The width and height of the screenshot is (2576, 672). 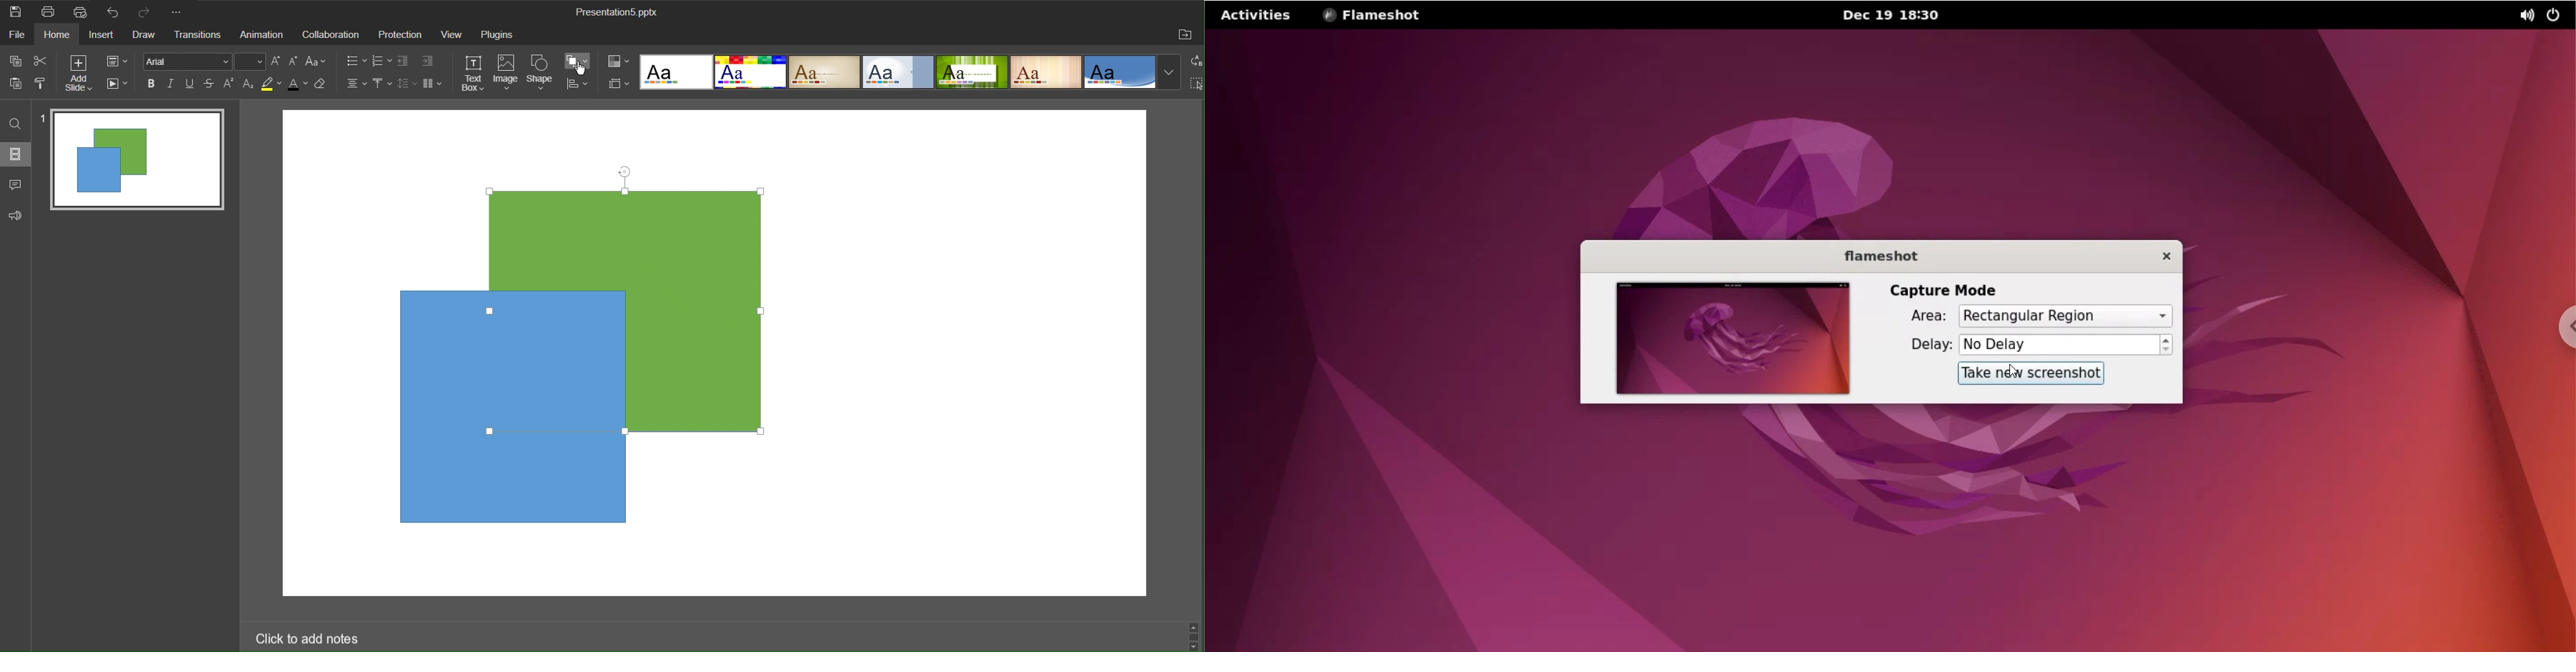 I want to click on decrease font size, so click(x=293, y=62).